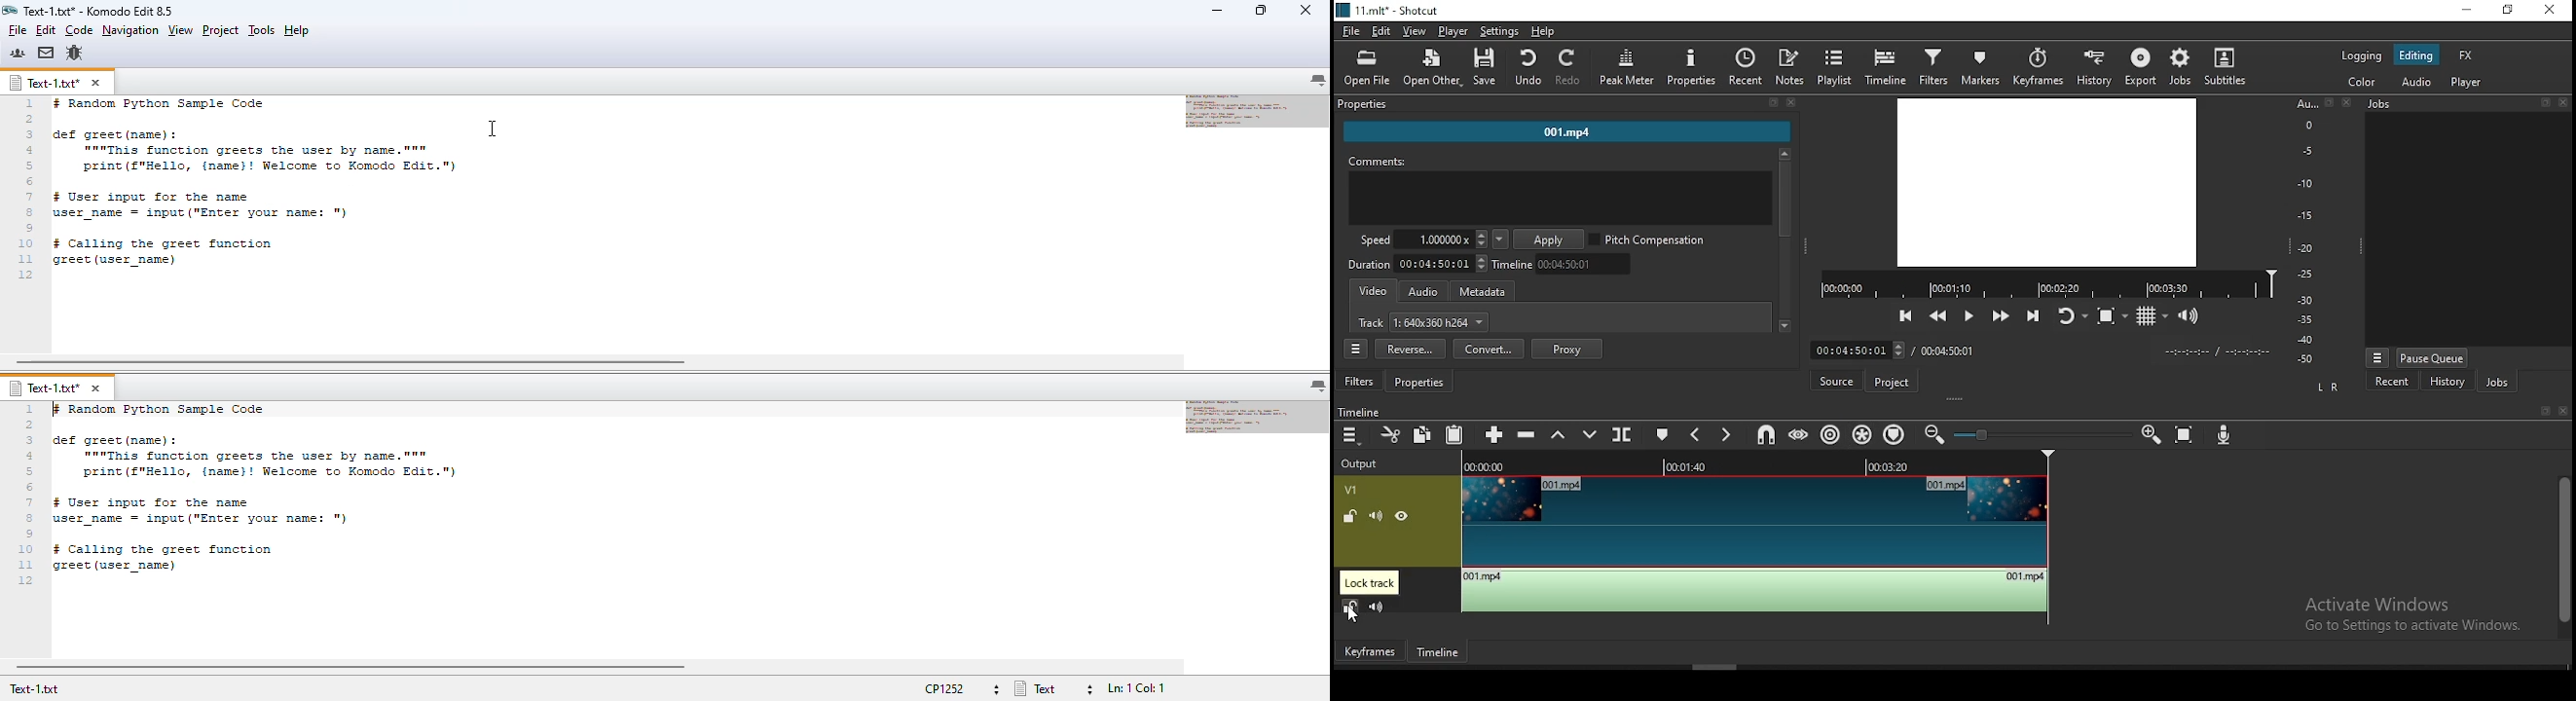 This screenshot has height=728, width=2576. I want to click on previous marker, so click(1700, 435).